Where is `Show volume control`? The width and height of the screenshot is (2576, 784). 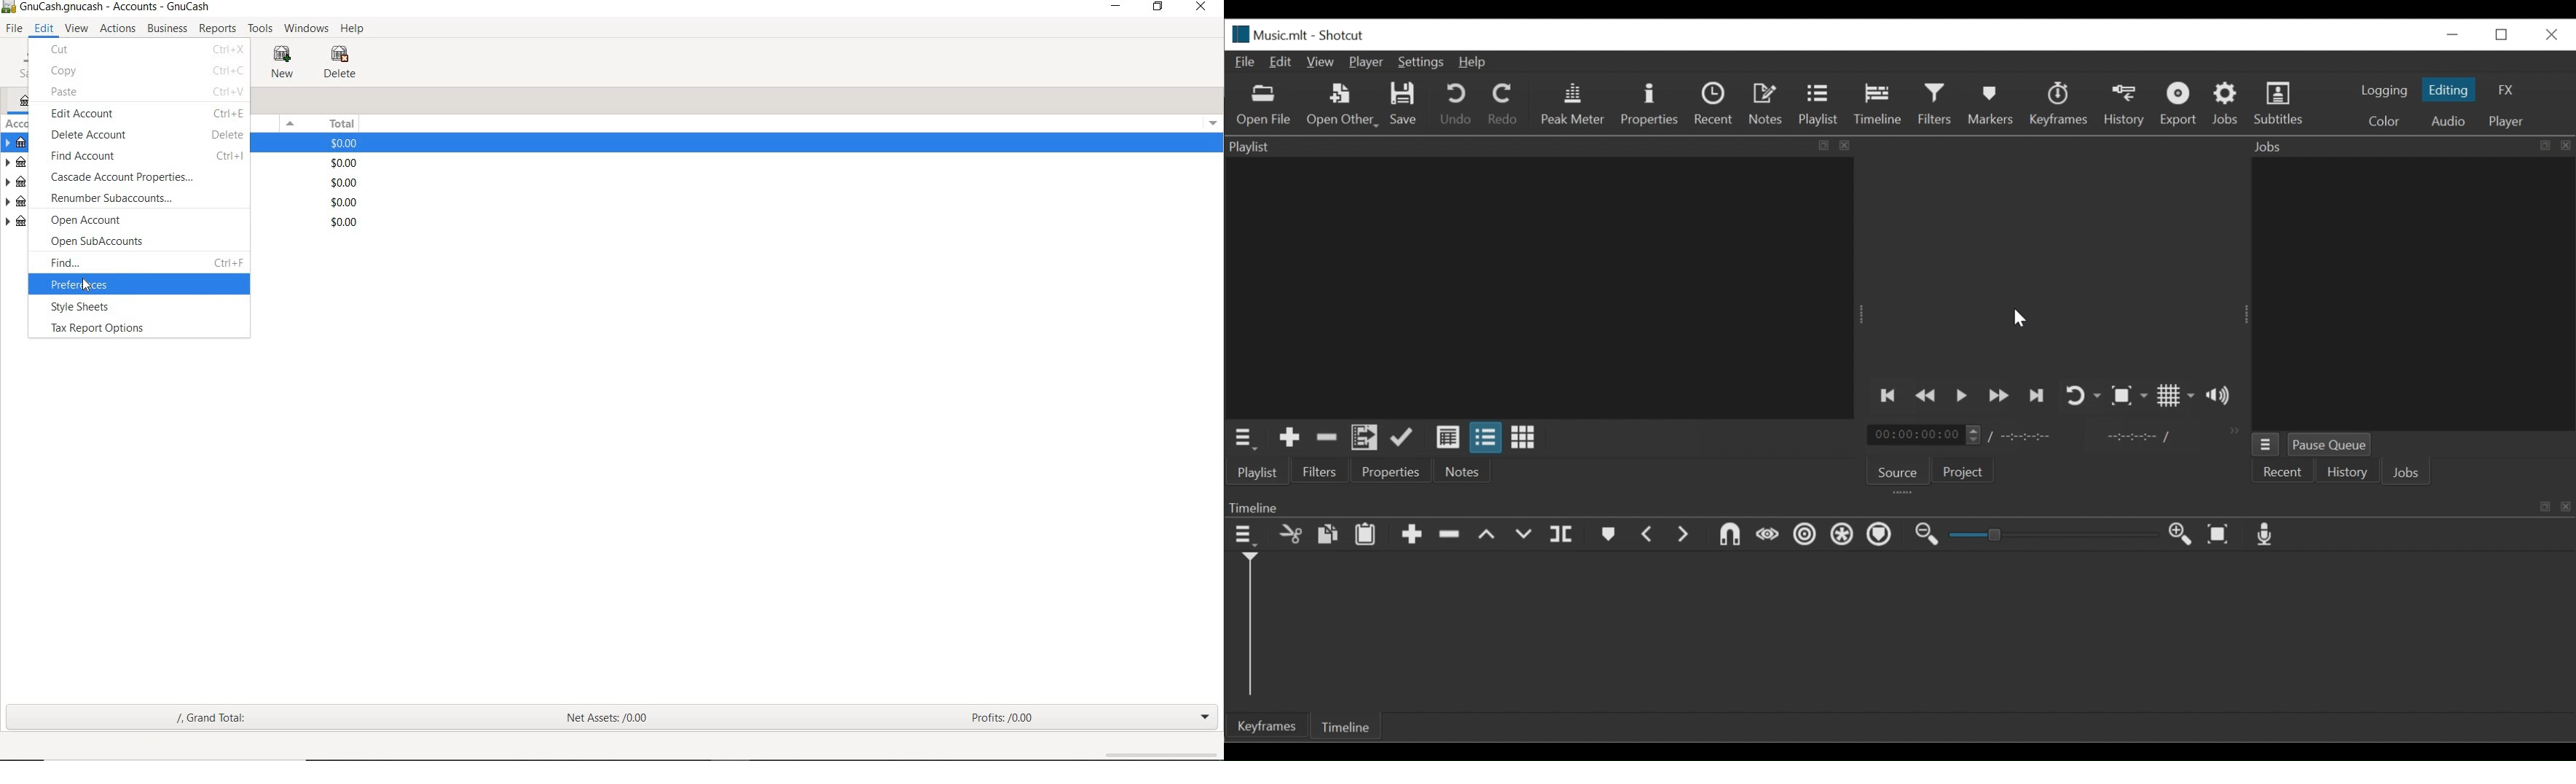 Show volume control is located at coordinates (2222, 398).